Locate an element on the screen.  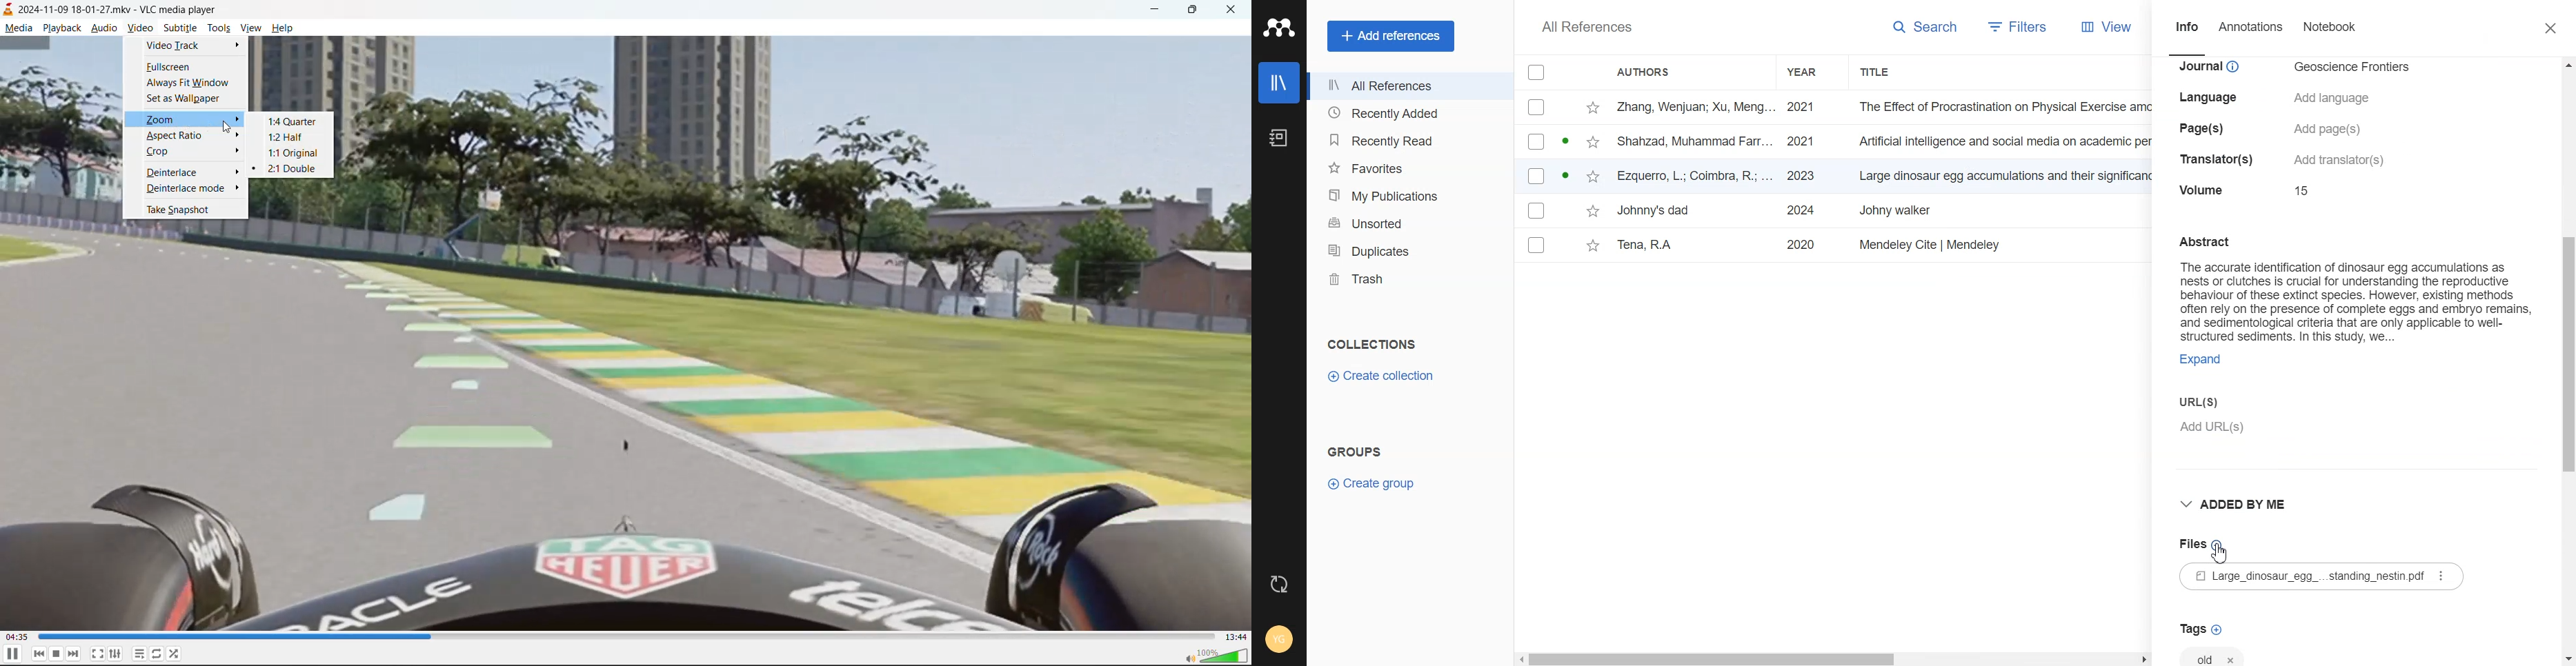
Recently Added is located at coordinates (1409, 112).